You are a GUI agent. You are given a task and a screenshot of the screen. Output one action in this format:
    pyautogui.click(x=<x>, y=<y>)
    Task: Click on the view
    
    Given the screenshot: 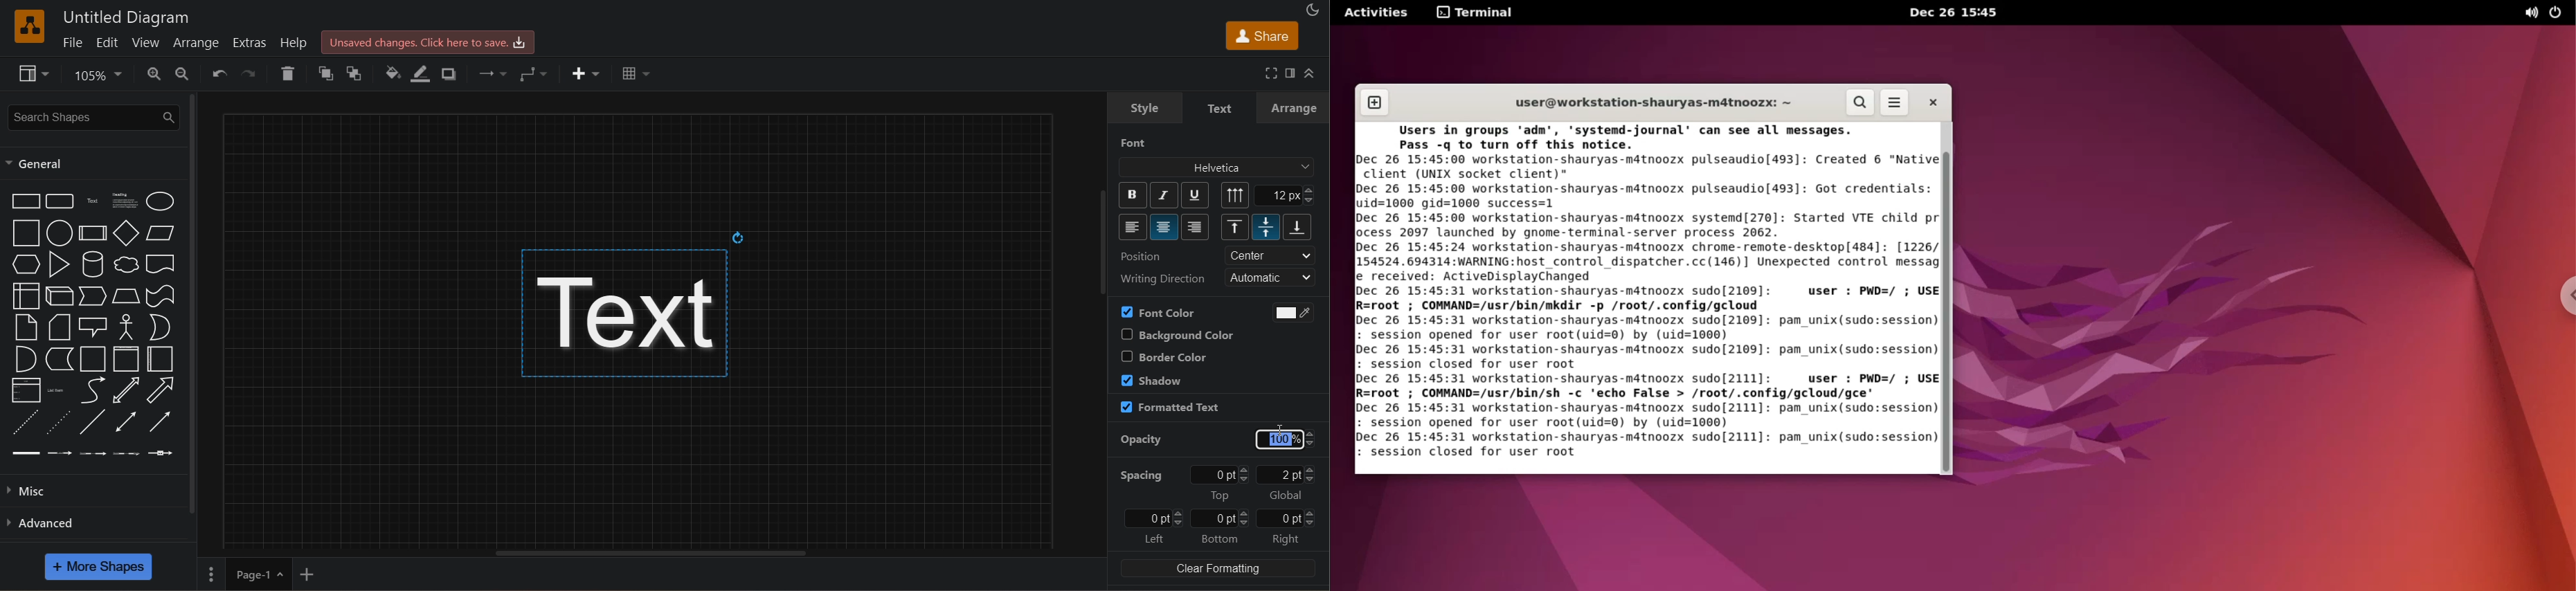 What is the action you would take?
    pyautogui.click(x=35, y=74)
    